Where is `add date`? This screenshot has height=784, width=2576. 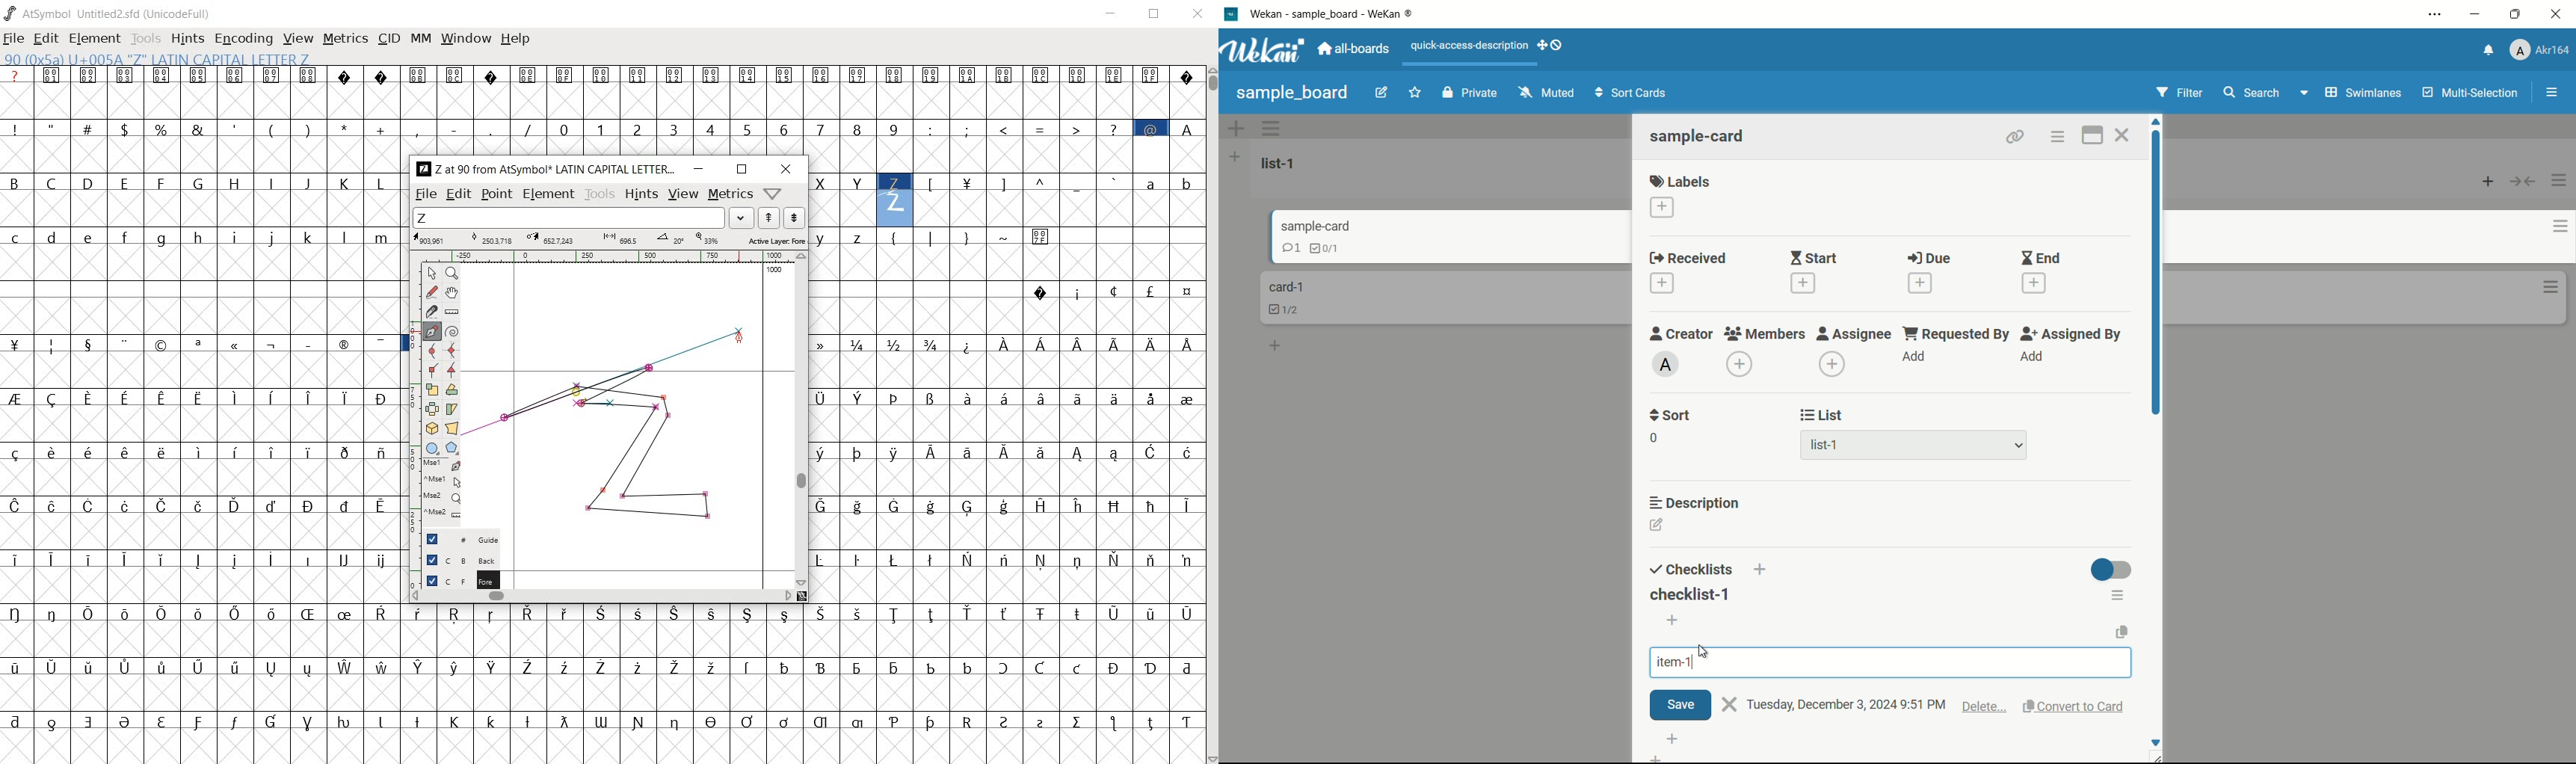
add date is located at coordinates (2035, 282).